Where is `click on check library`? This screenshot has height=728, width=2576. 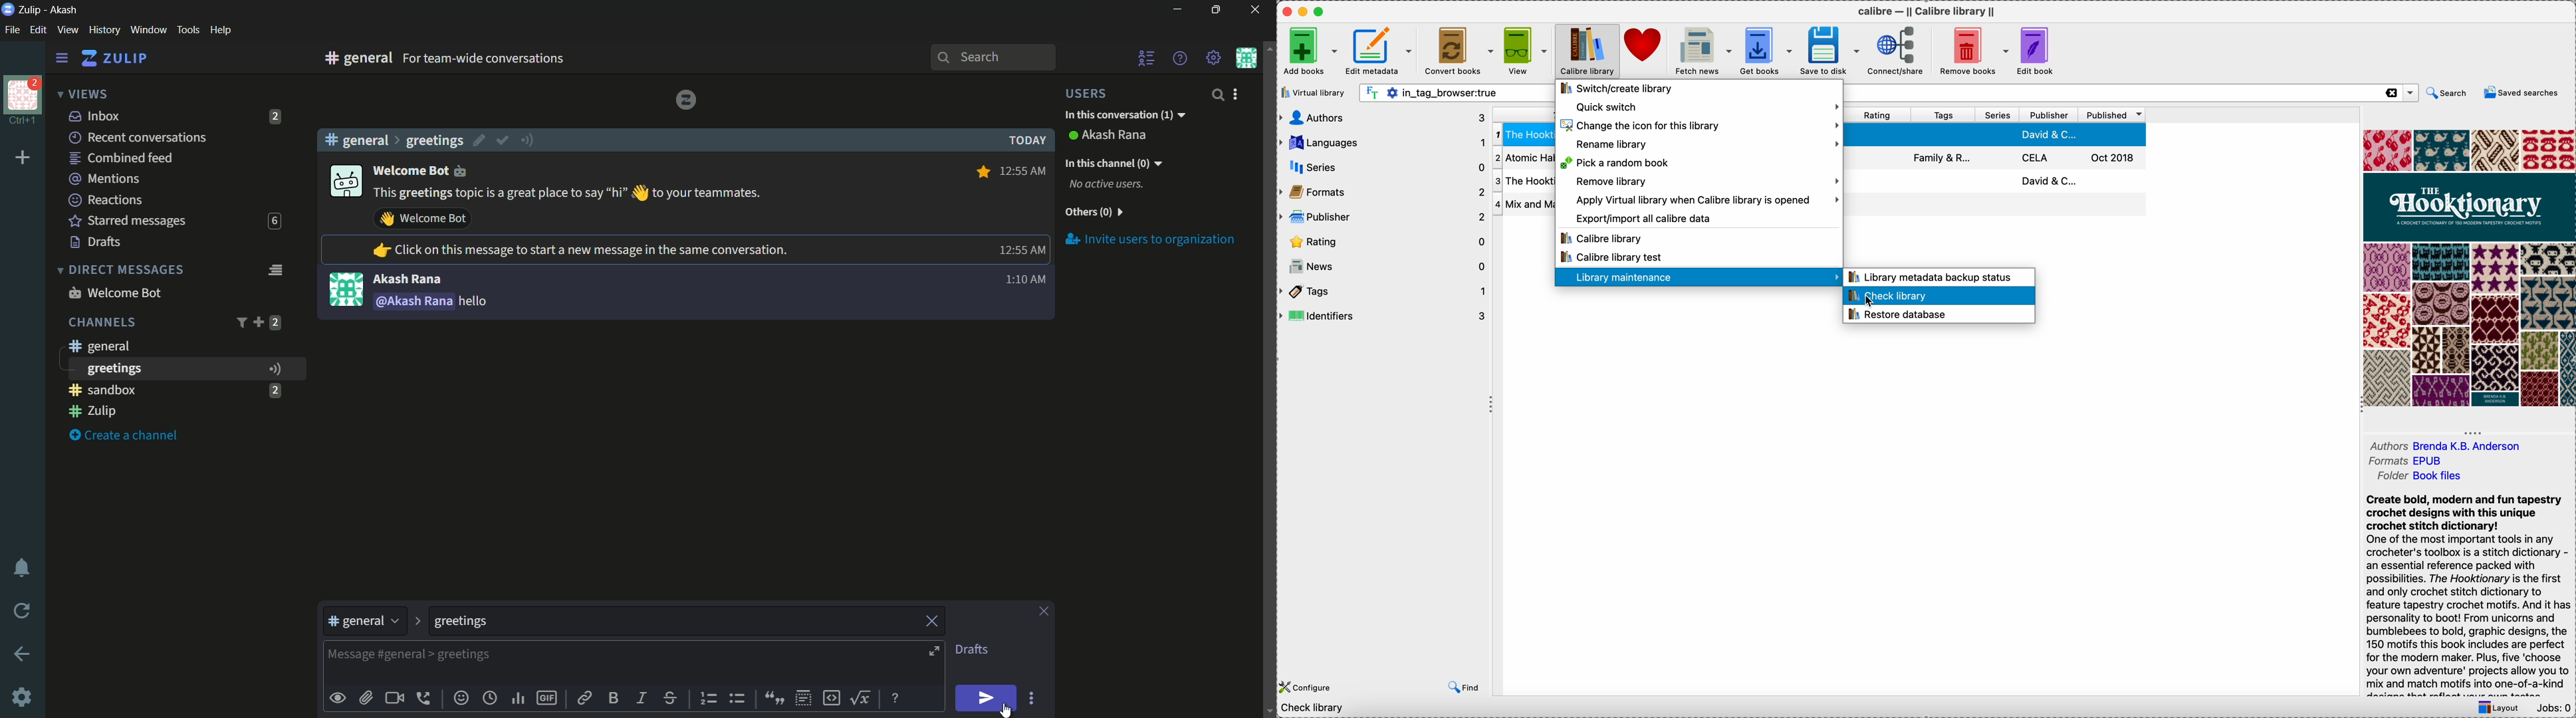 click on check library is located at coordinates (1937, 296).